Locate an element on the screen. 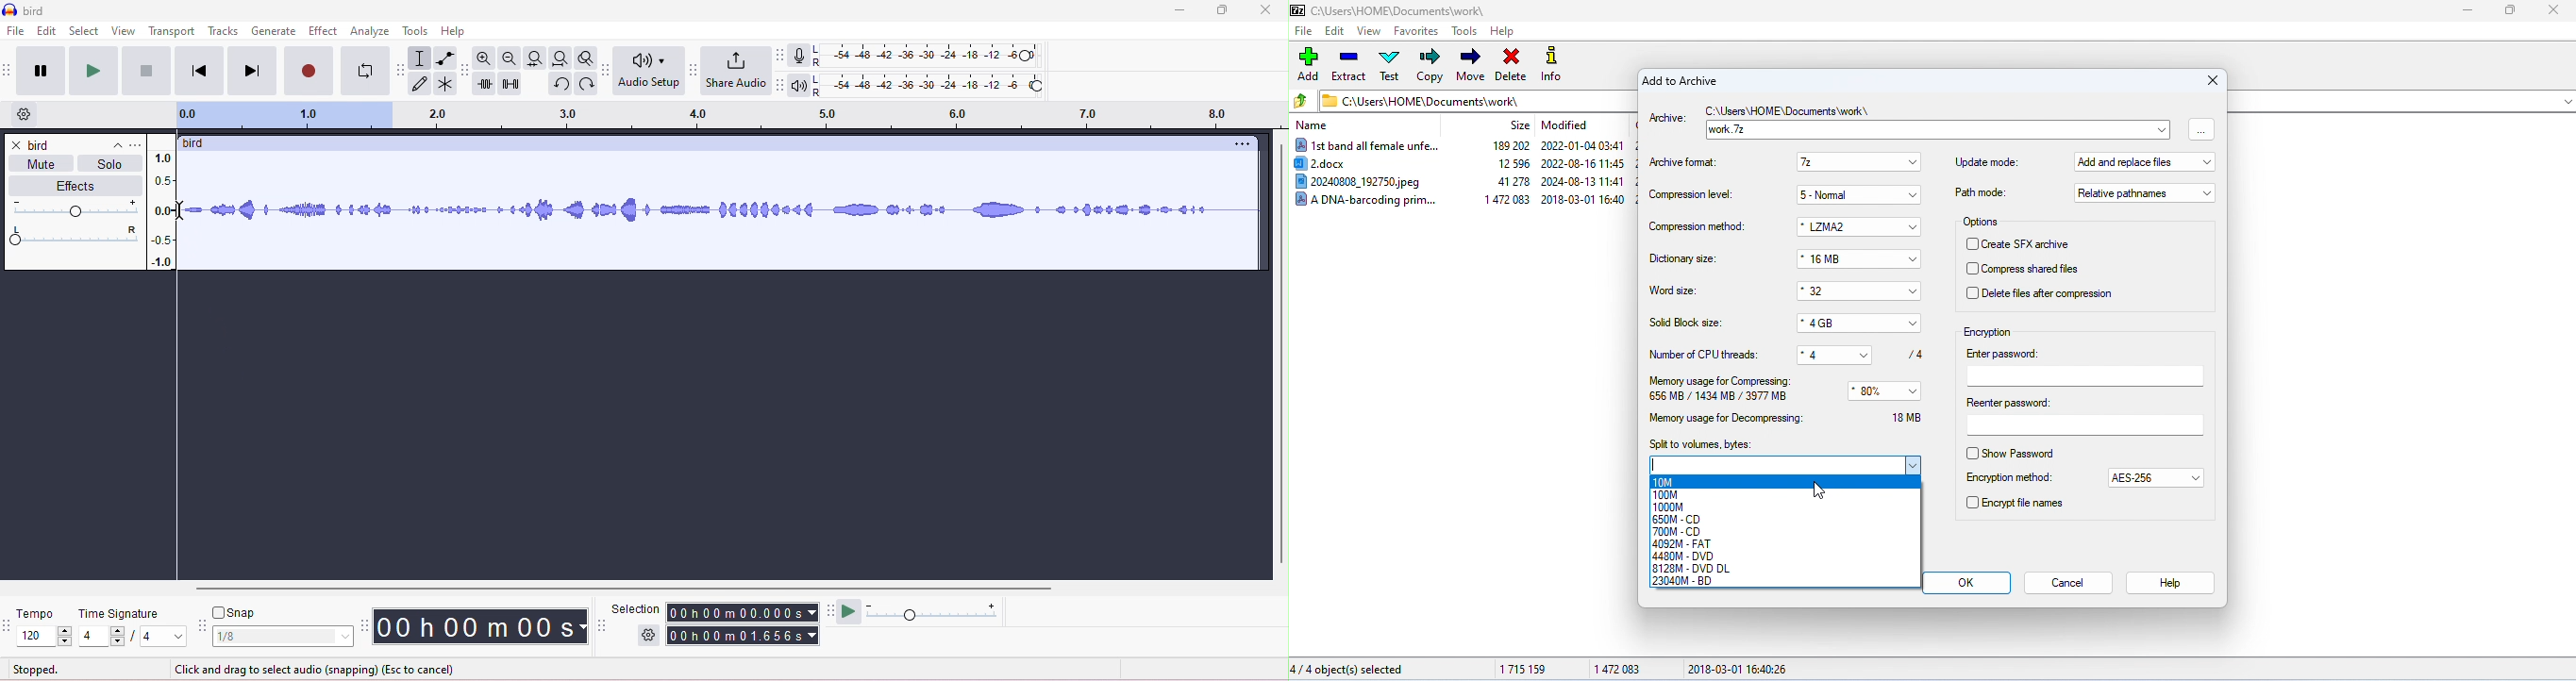  compression method is located at coordinates (1697, 227).